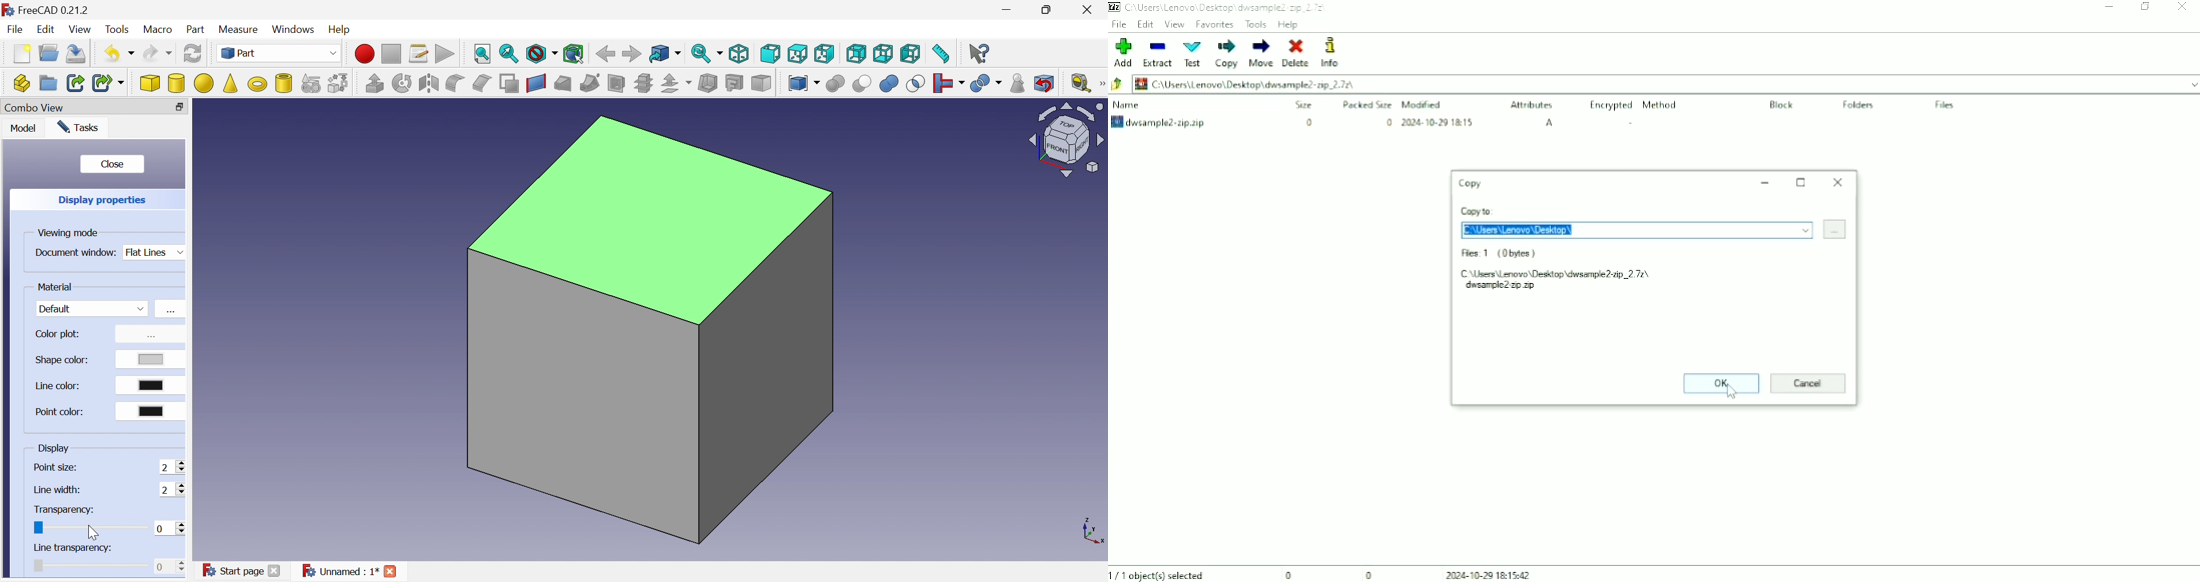 The width and height of the screenshot is (2212, 588). I want to click on Restore down, so click(160, 107).